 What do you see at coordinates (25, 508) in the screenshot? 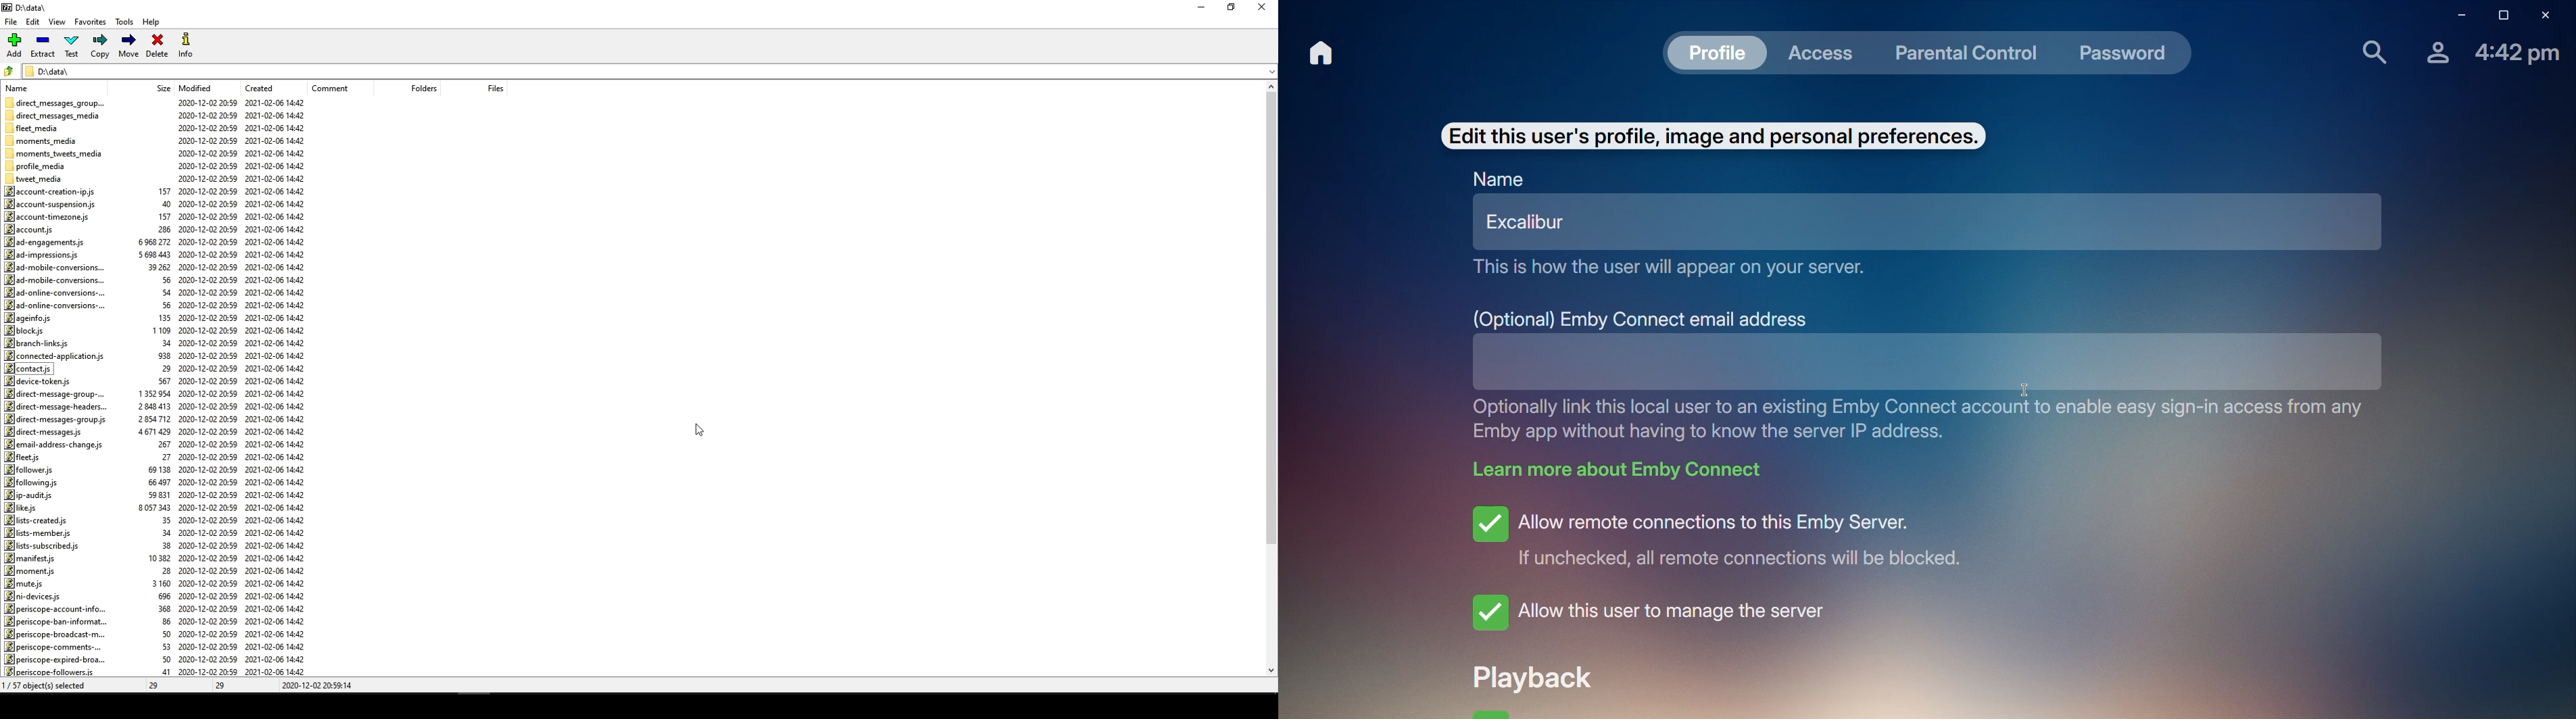
I see `like.js` at bounding box center [25, 508].